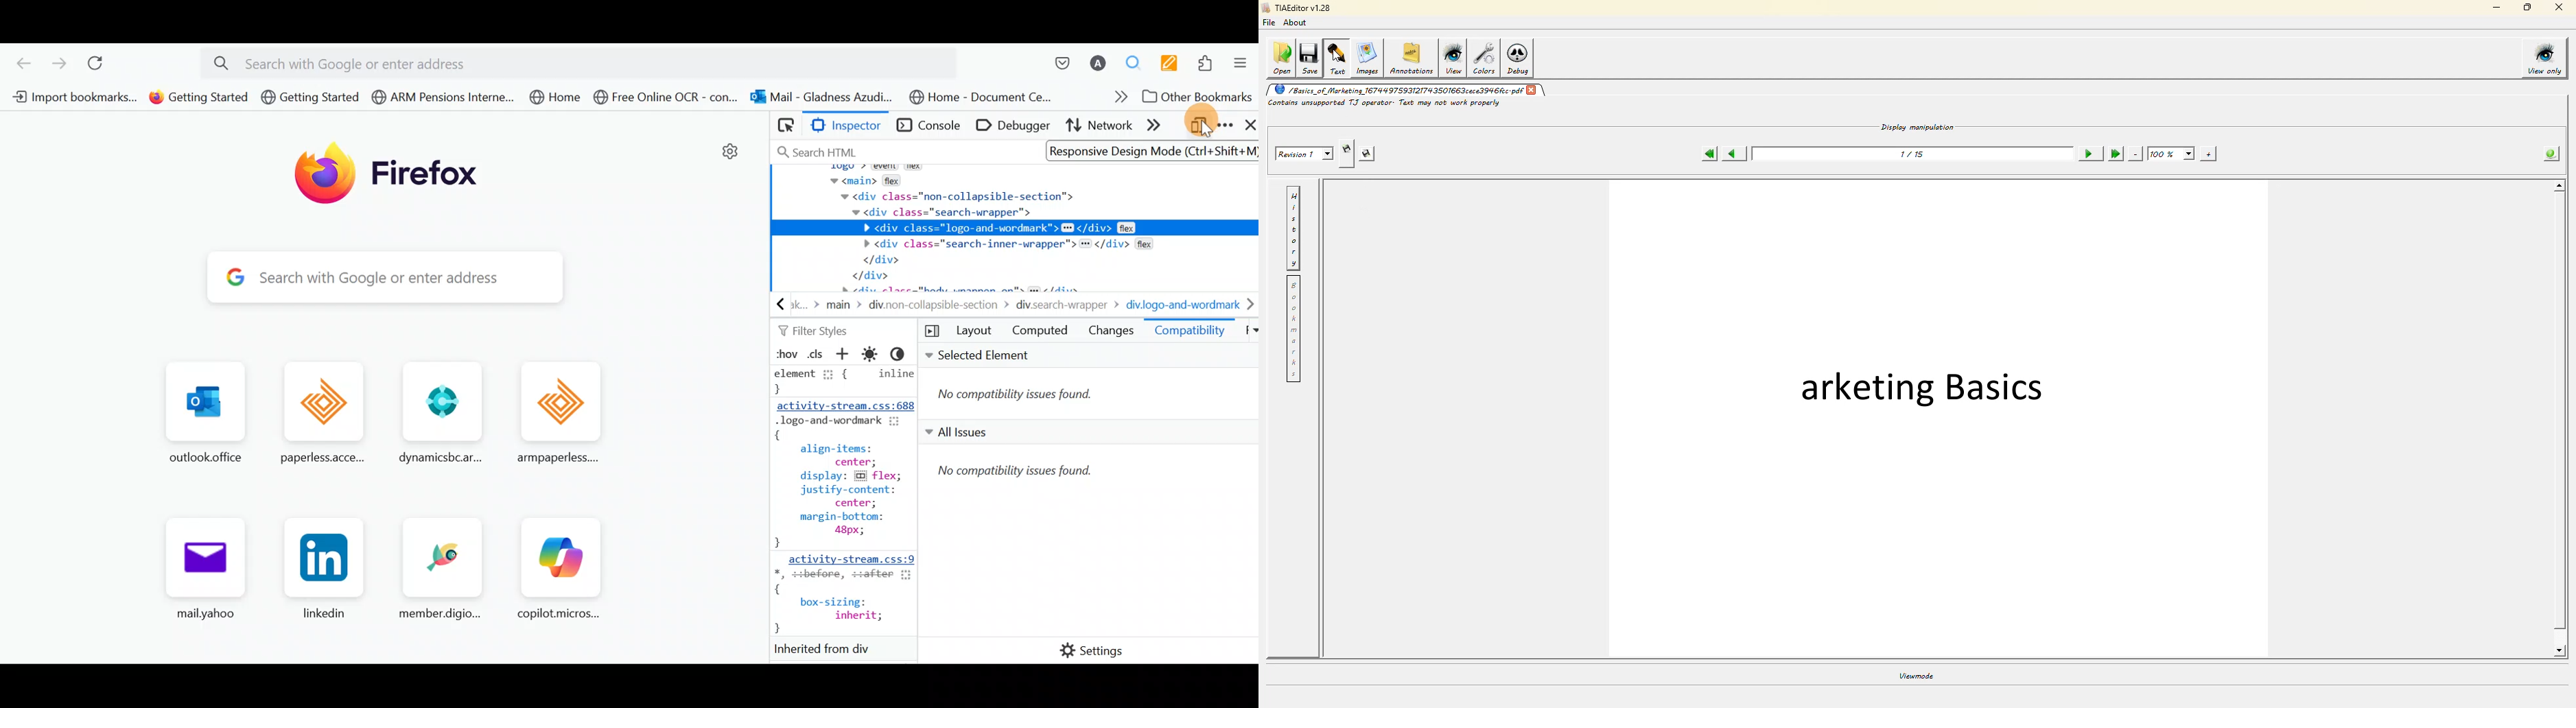 Image resolution: width=2576 pixels, height=728 pixels. Describe the element at coordinates (311, 98) in the screenshot. I see `Bookmark 3` at that location.